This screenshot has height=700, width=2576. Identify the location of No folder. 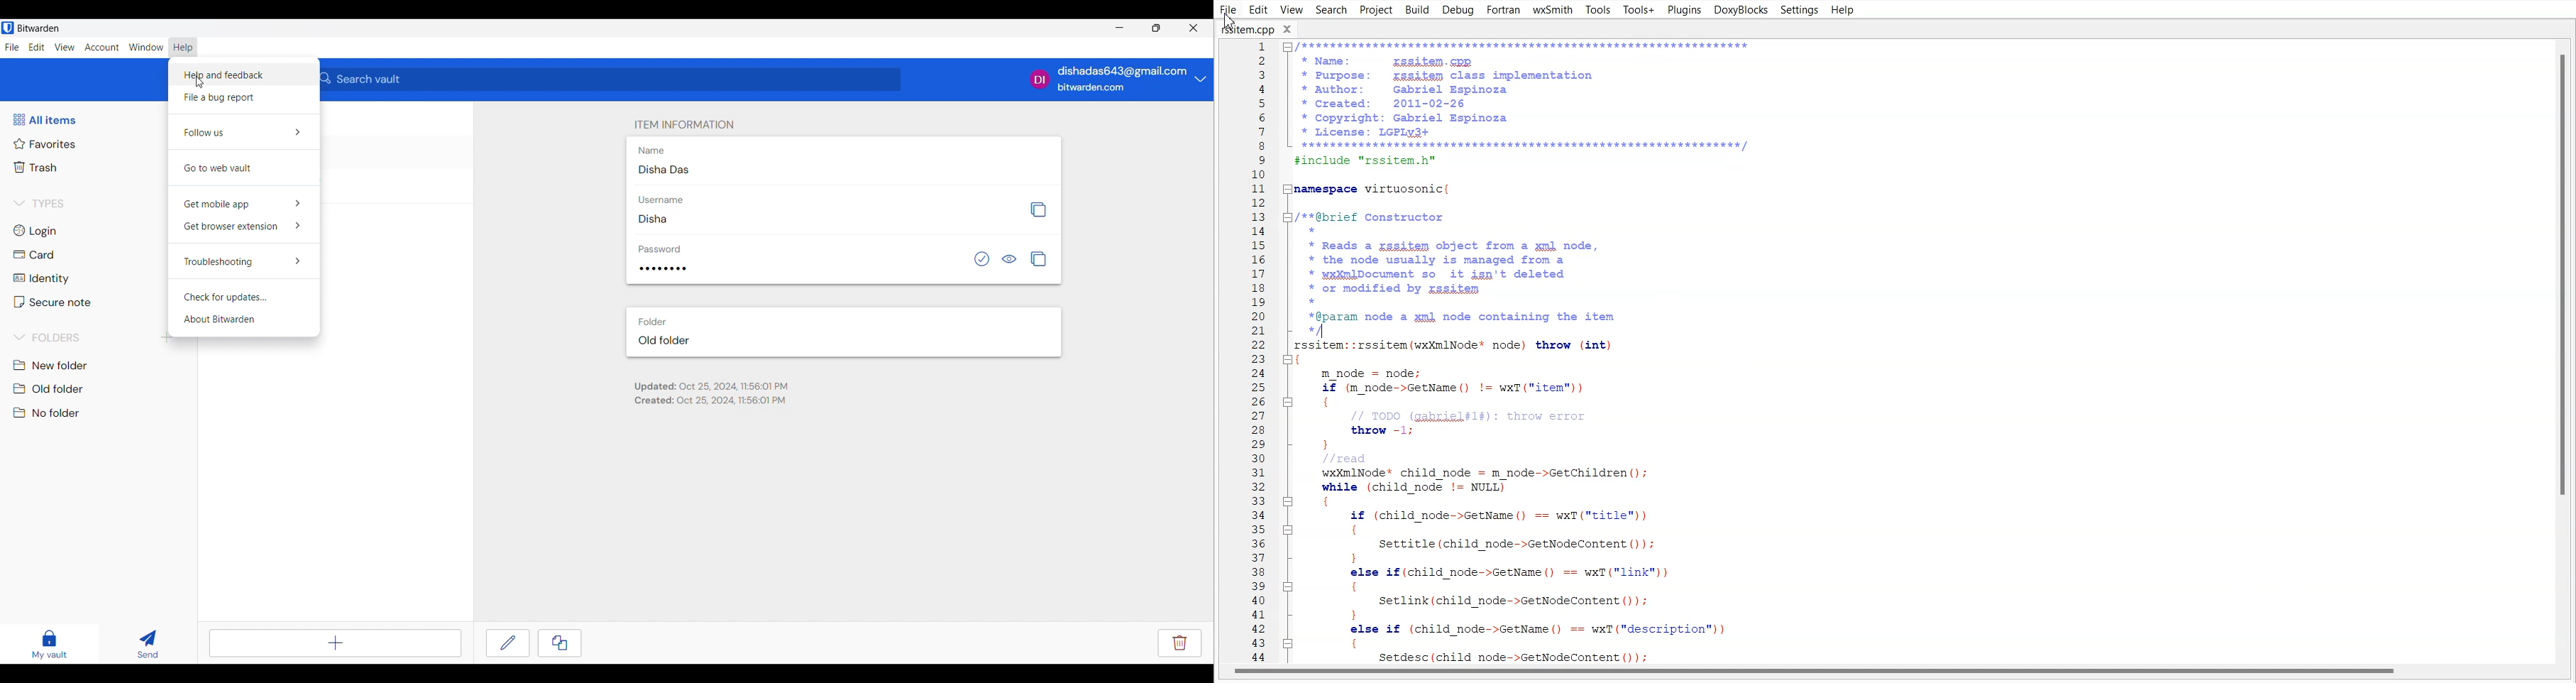
(47, 412).